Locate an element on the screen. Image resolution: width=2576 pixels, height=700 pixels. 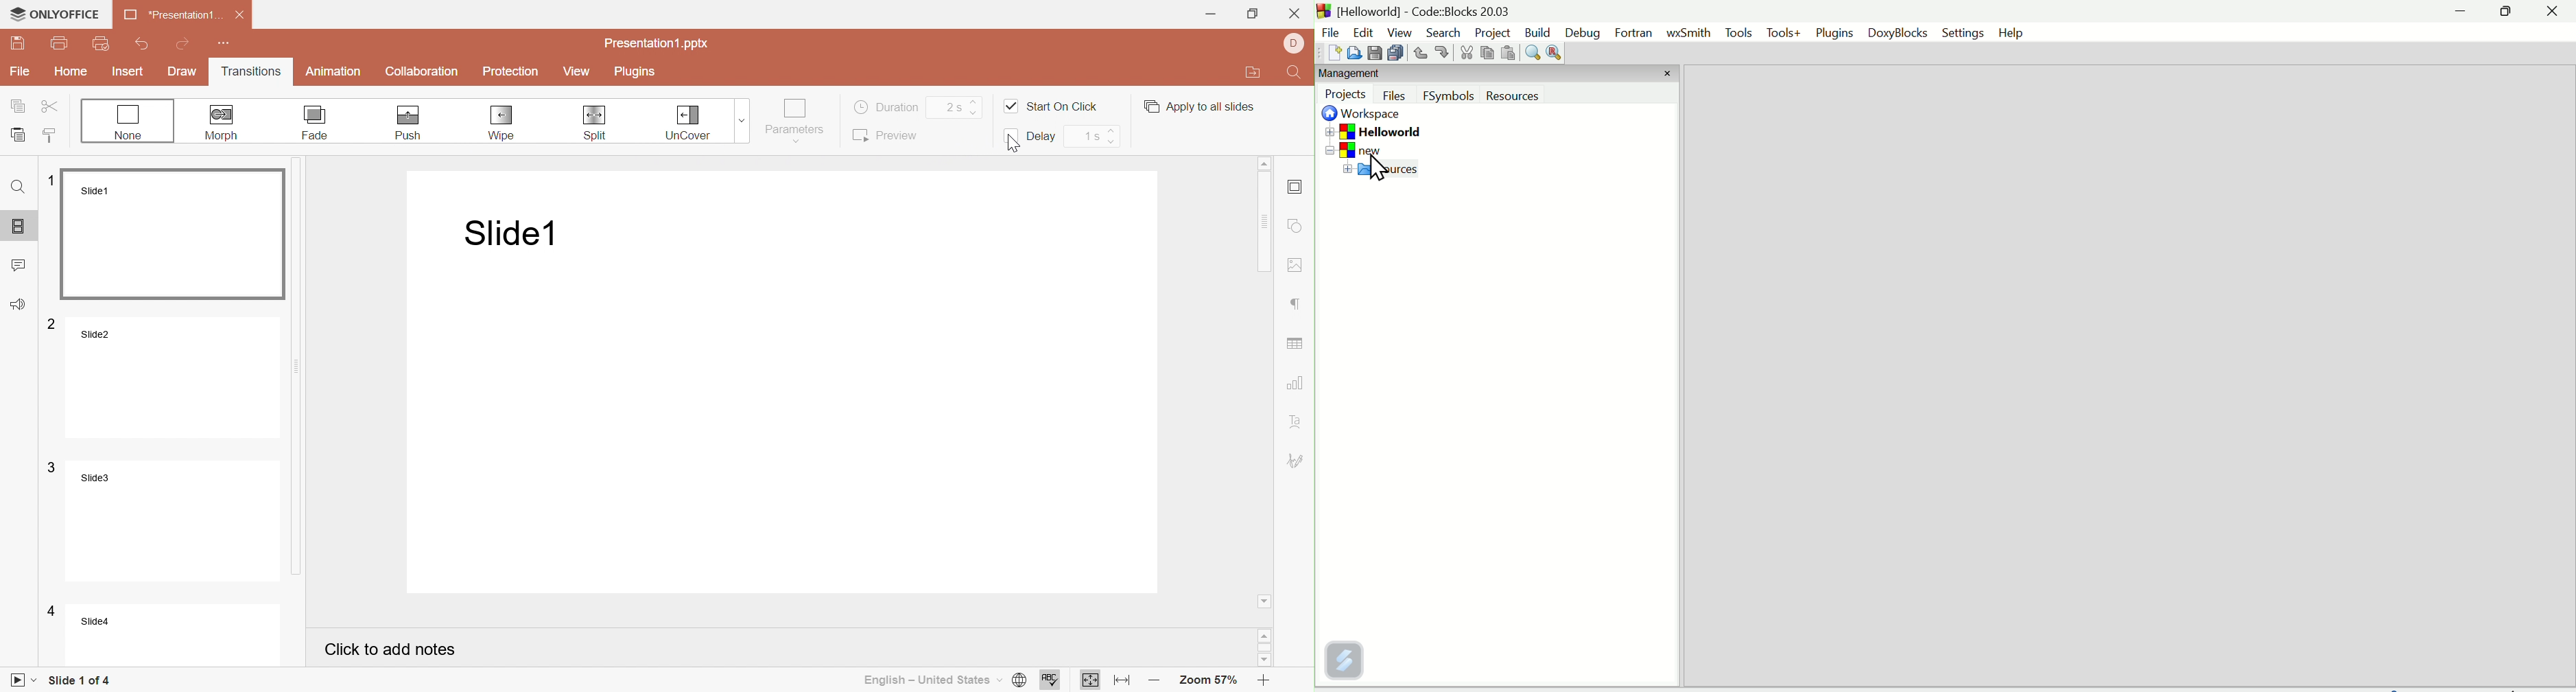
Help is located at coordinates (2012, 31).